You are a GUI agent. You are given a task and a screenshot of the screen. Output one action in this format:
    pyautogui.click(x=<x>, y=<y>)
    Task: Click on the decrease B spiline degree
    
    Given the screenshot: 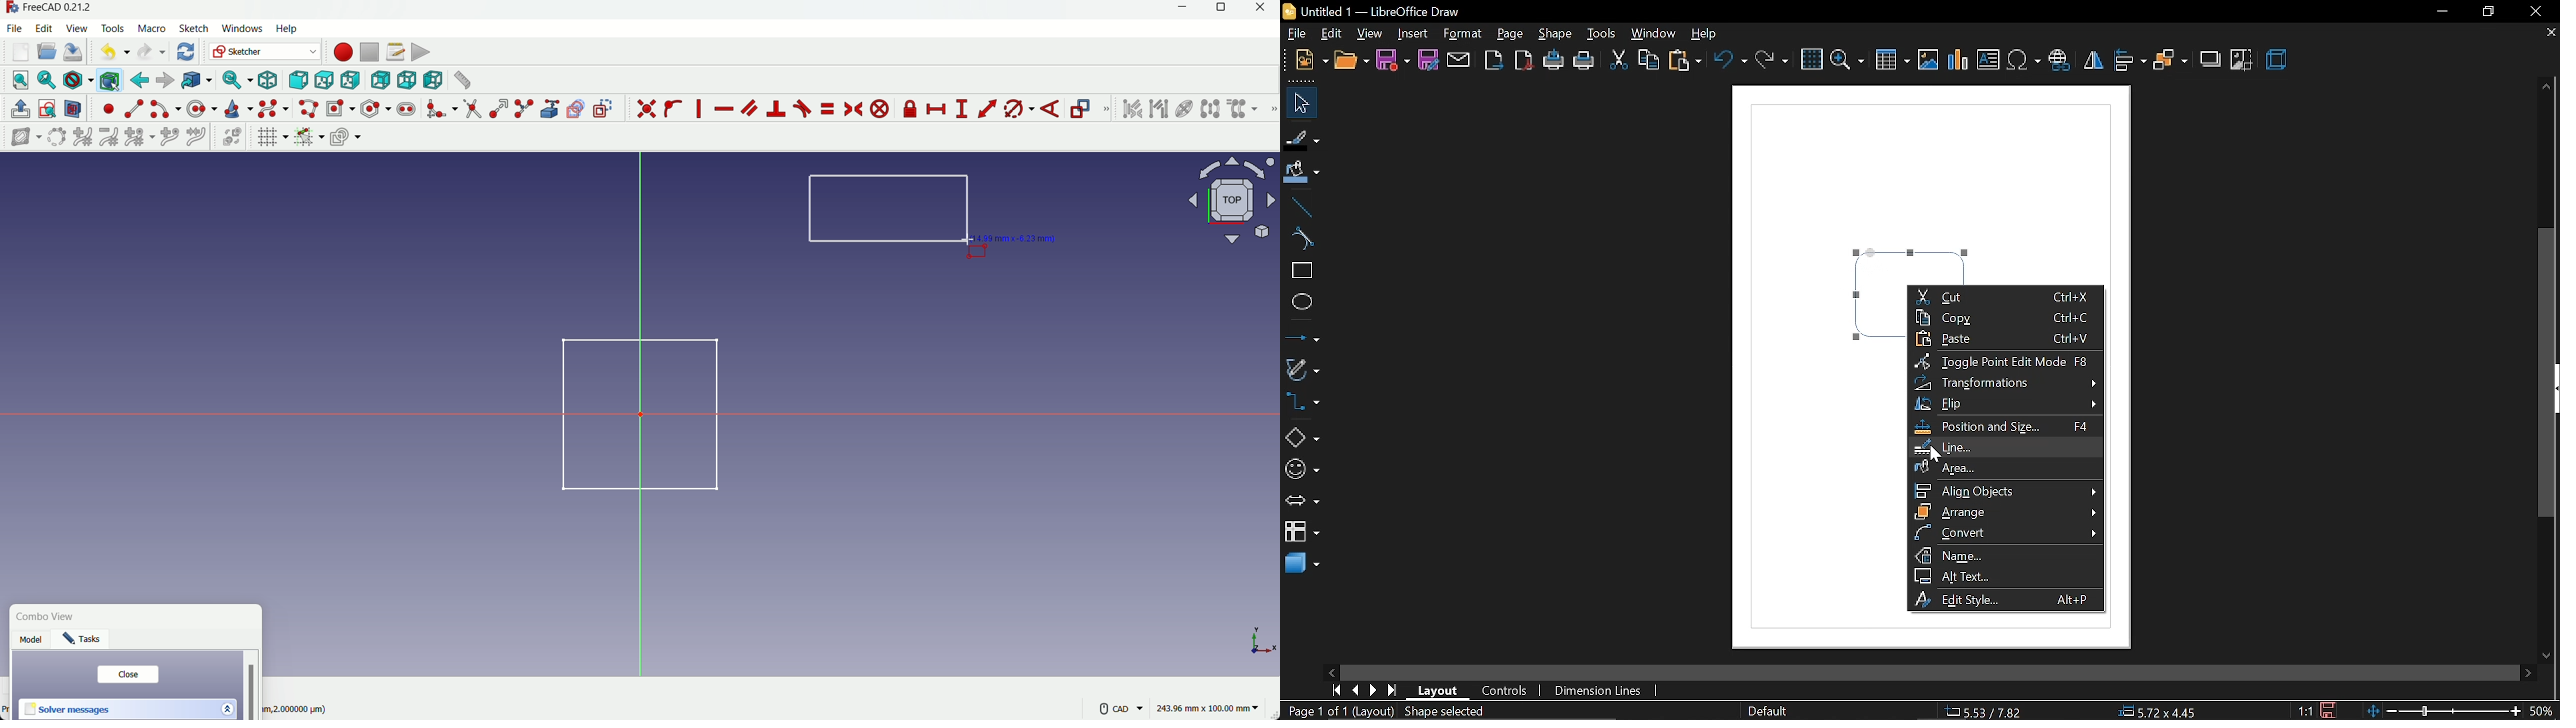 What is the action you would take?
    pyautogui.click(x=109, y=137)
    